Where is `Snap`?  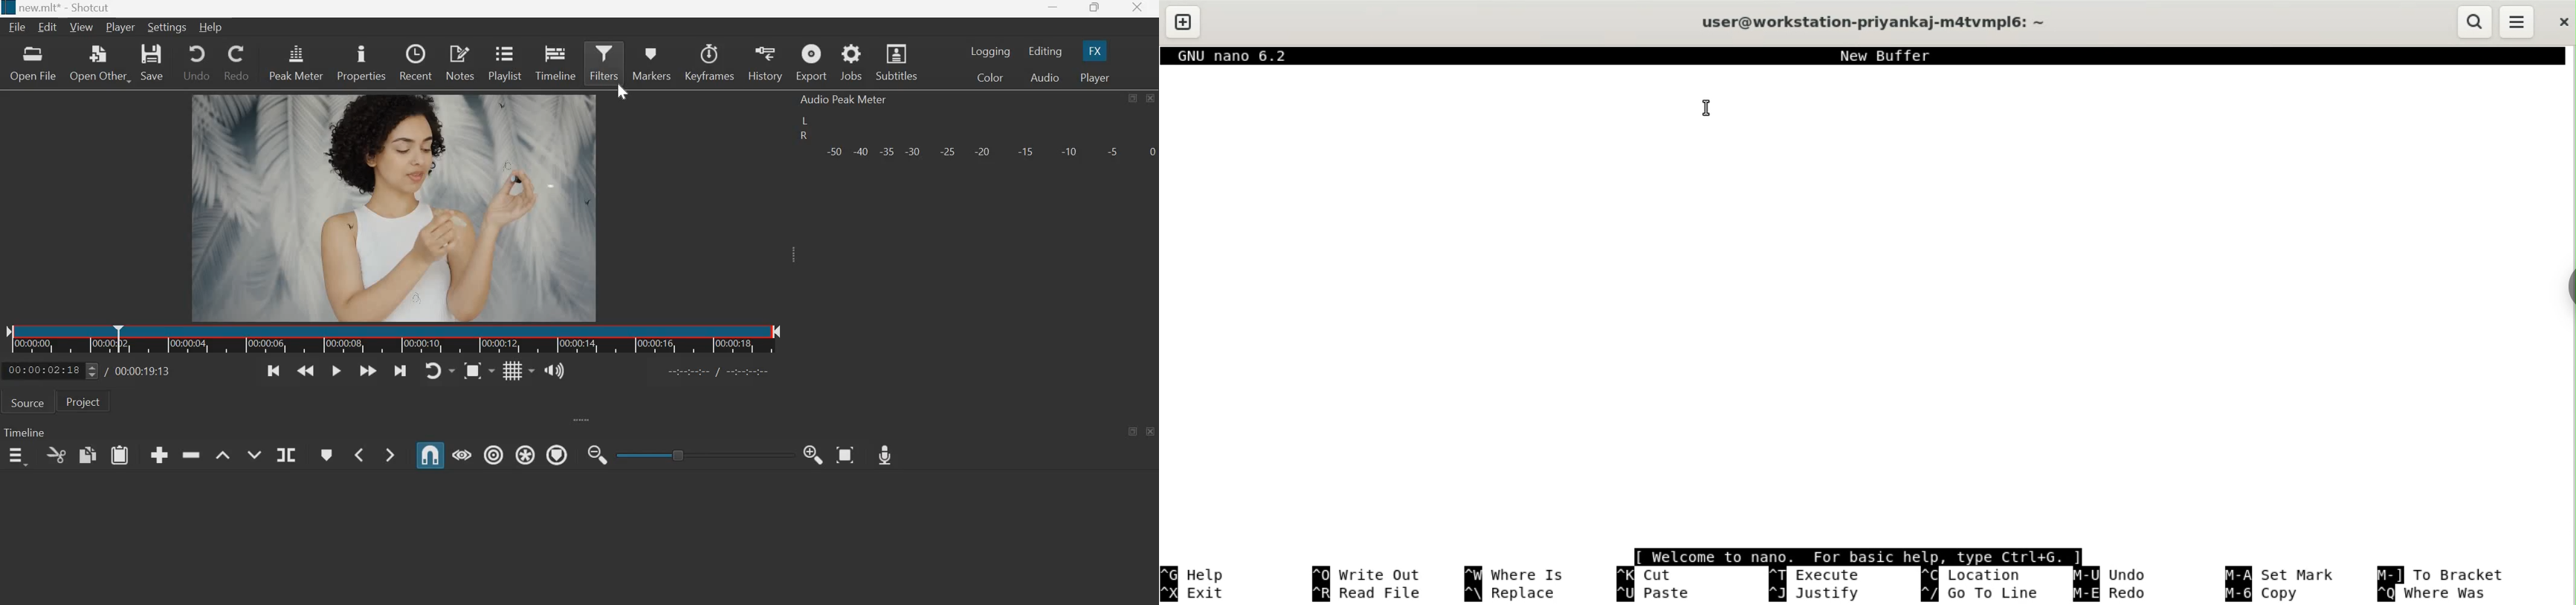
Snap is located at coordinates (430, 455).